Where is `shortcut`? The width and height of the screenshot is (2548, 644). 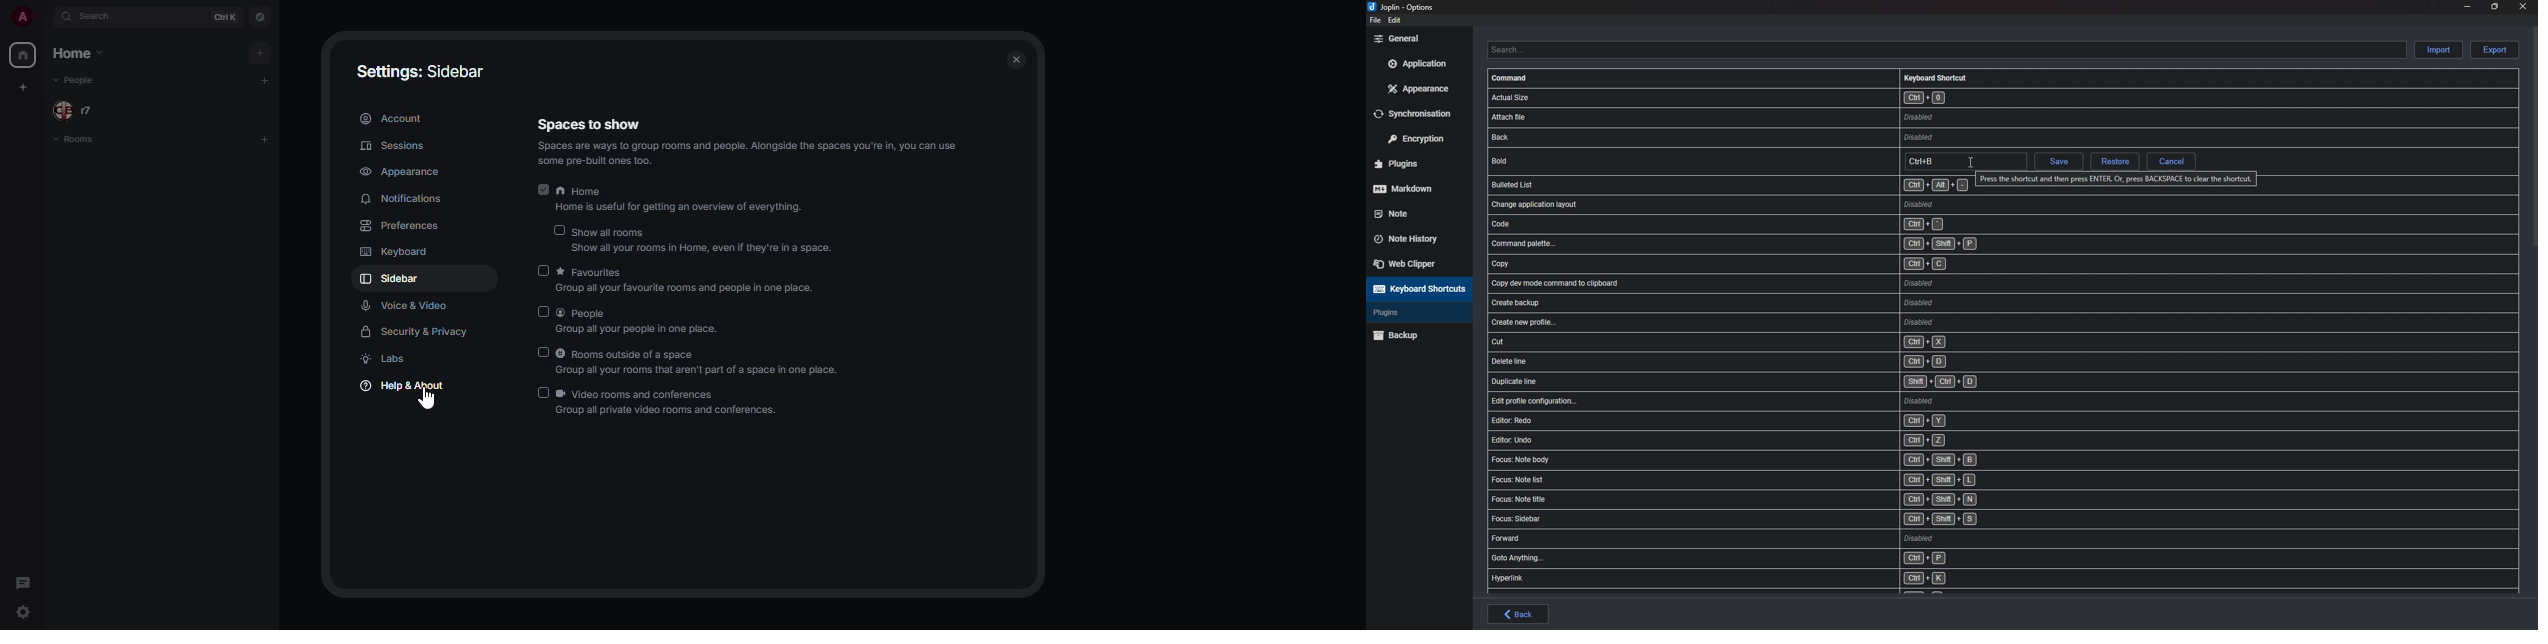 shortcut is located at coordinates (1779, 97).